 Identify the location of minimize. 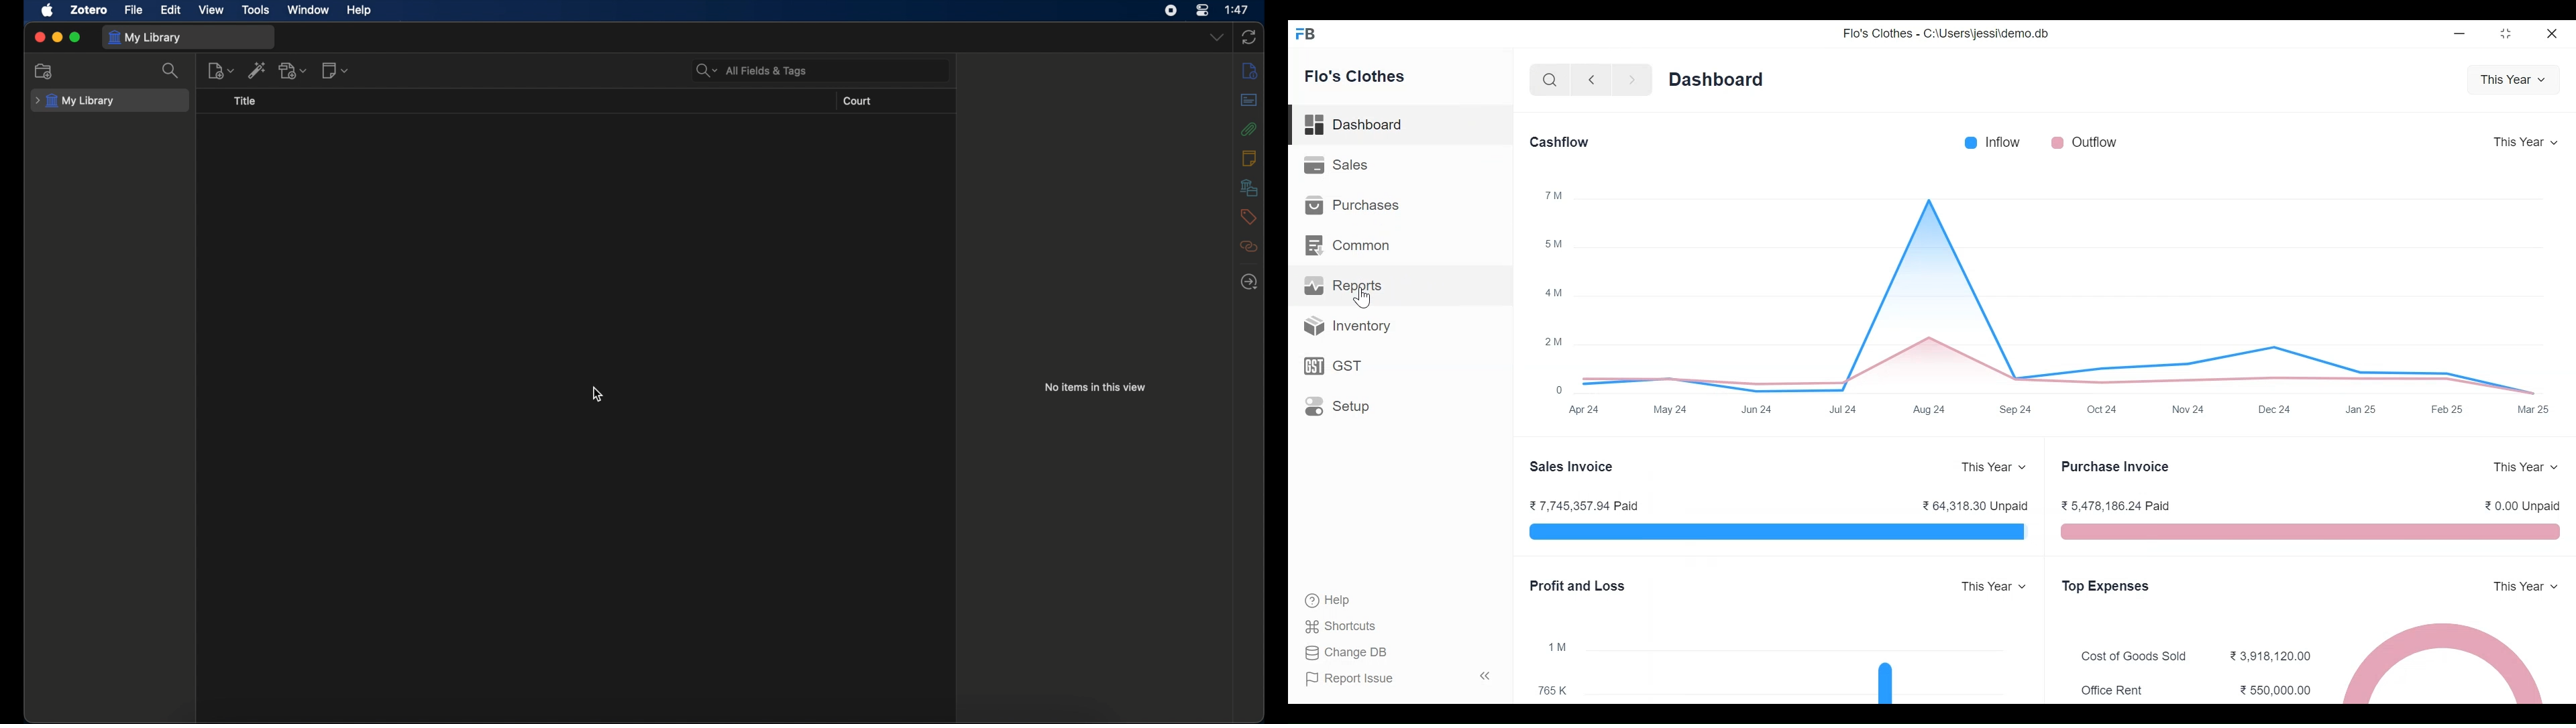
(58, 36).